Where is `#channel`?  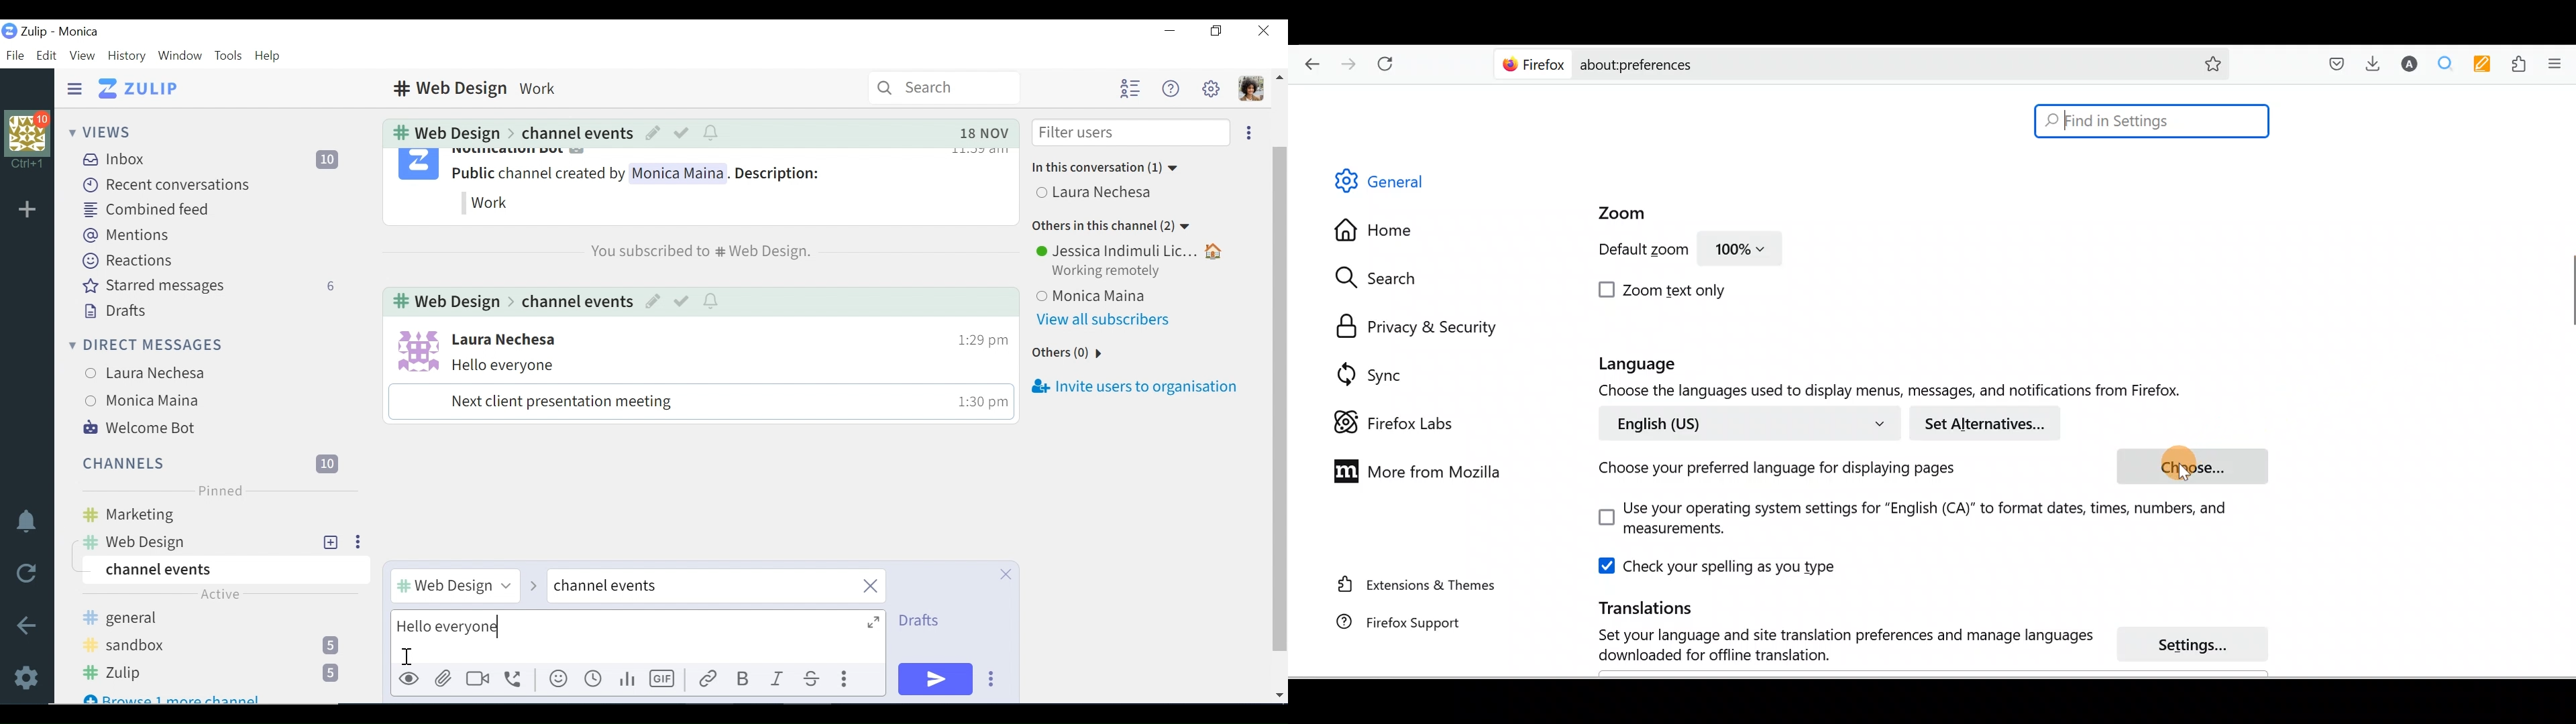 #channel is located at coordinates (453, 585).